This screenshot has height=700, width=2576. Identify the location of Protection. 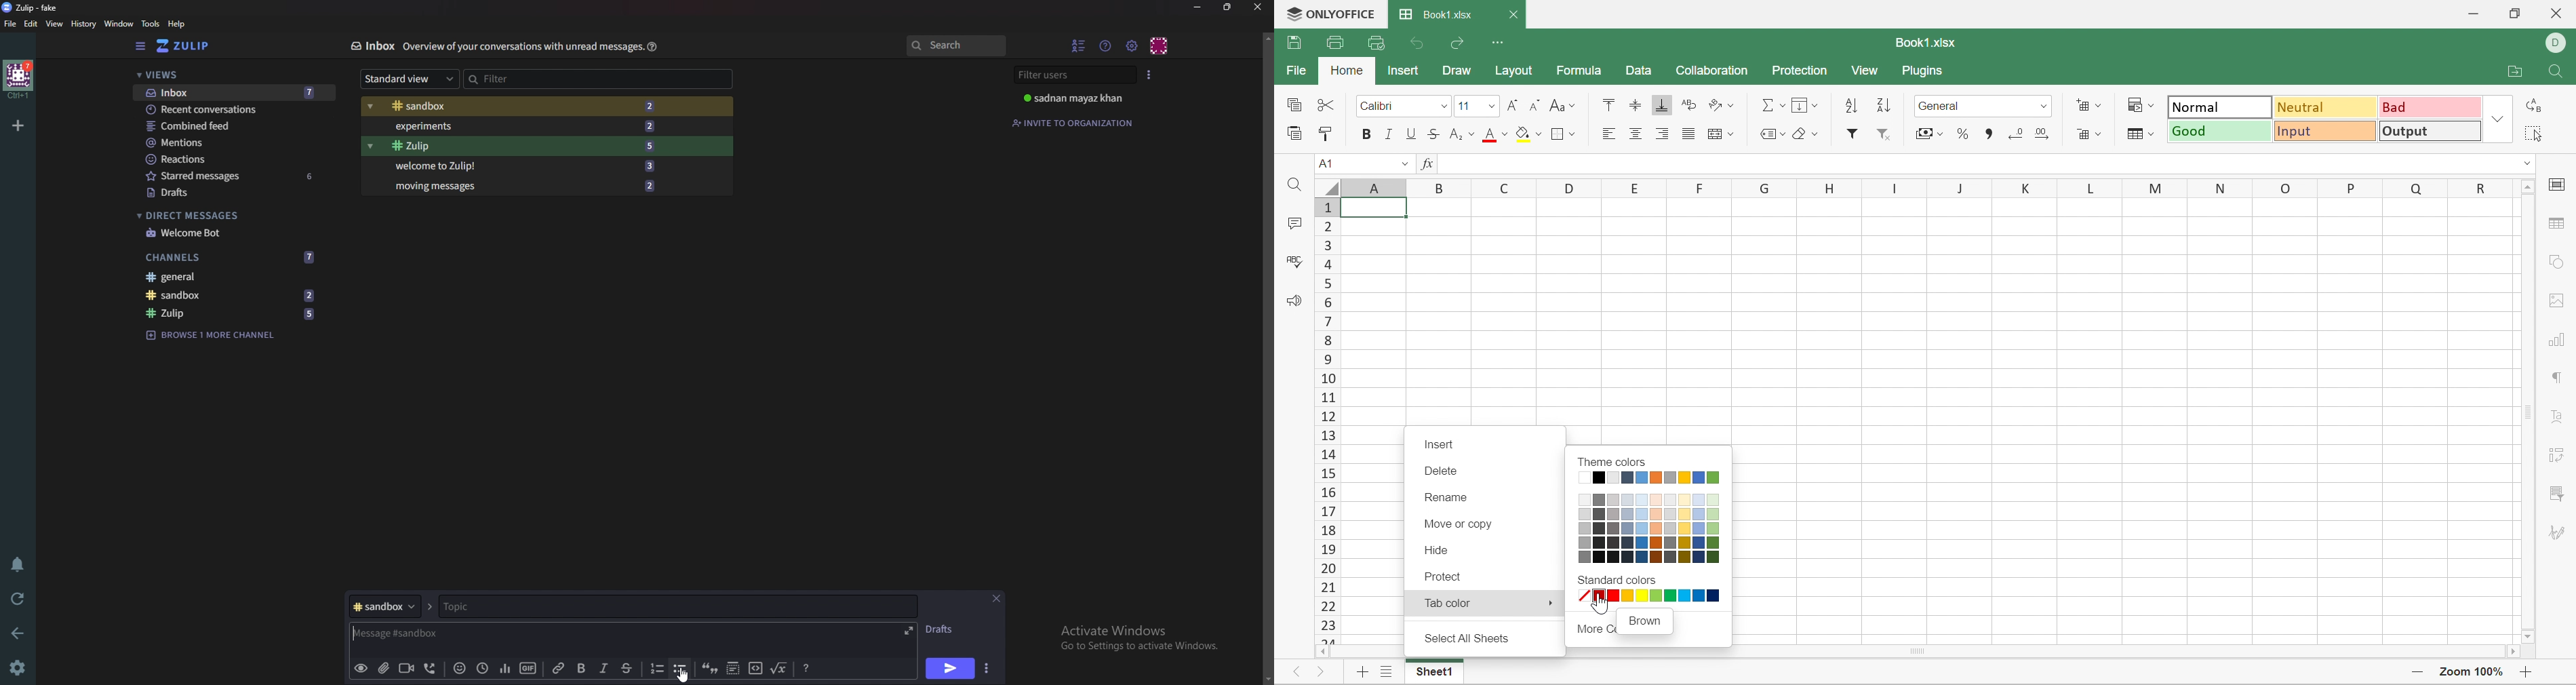
(1798, 71).